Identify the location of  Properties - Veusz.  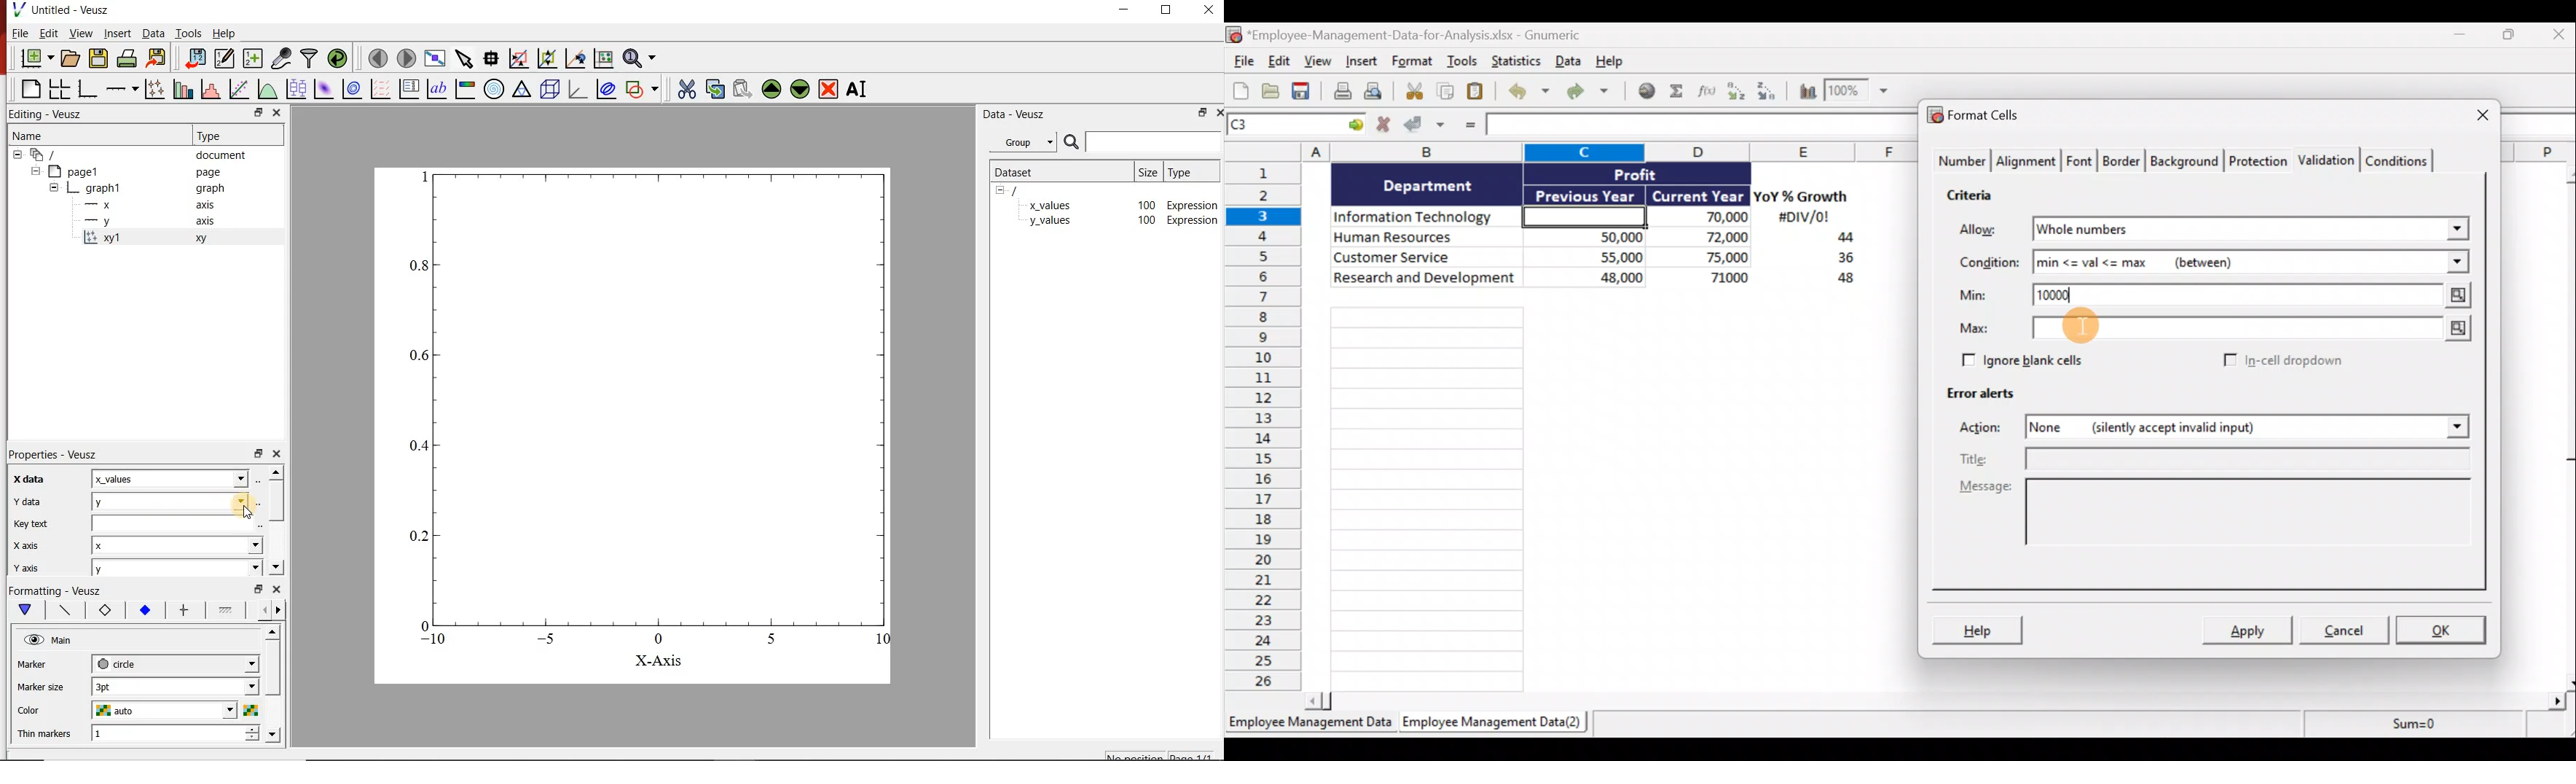
(57, 454).